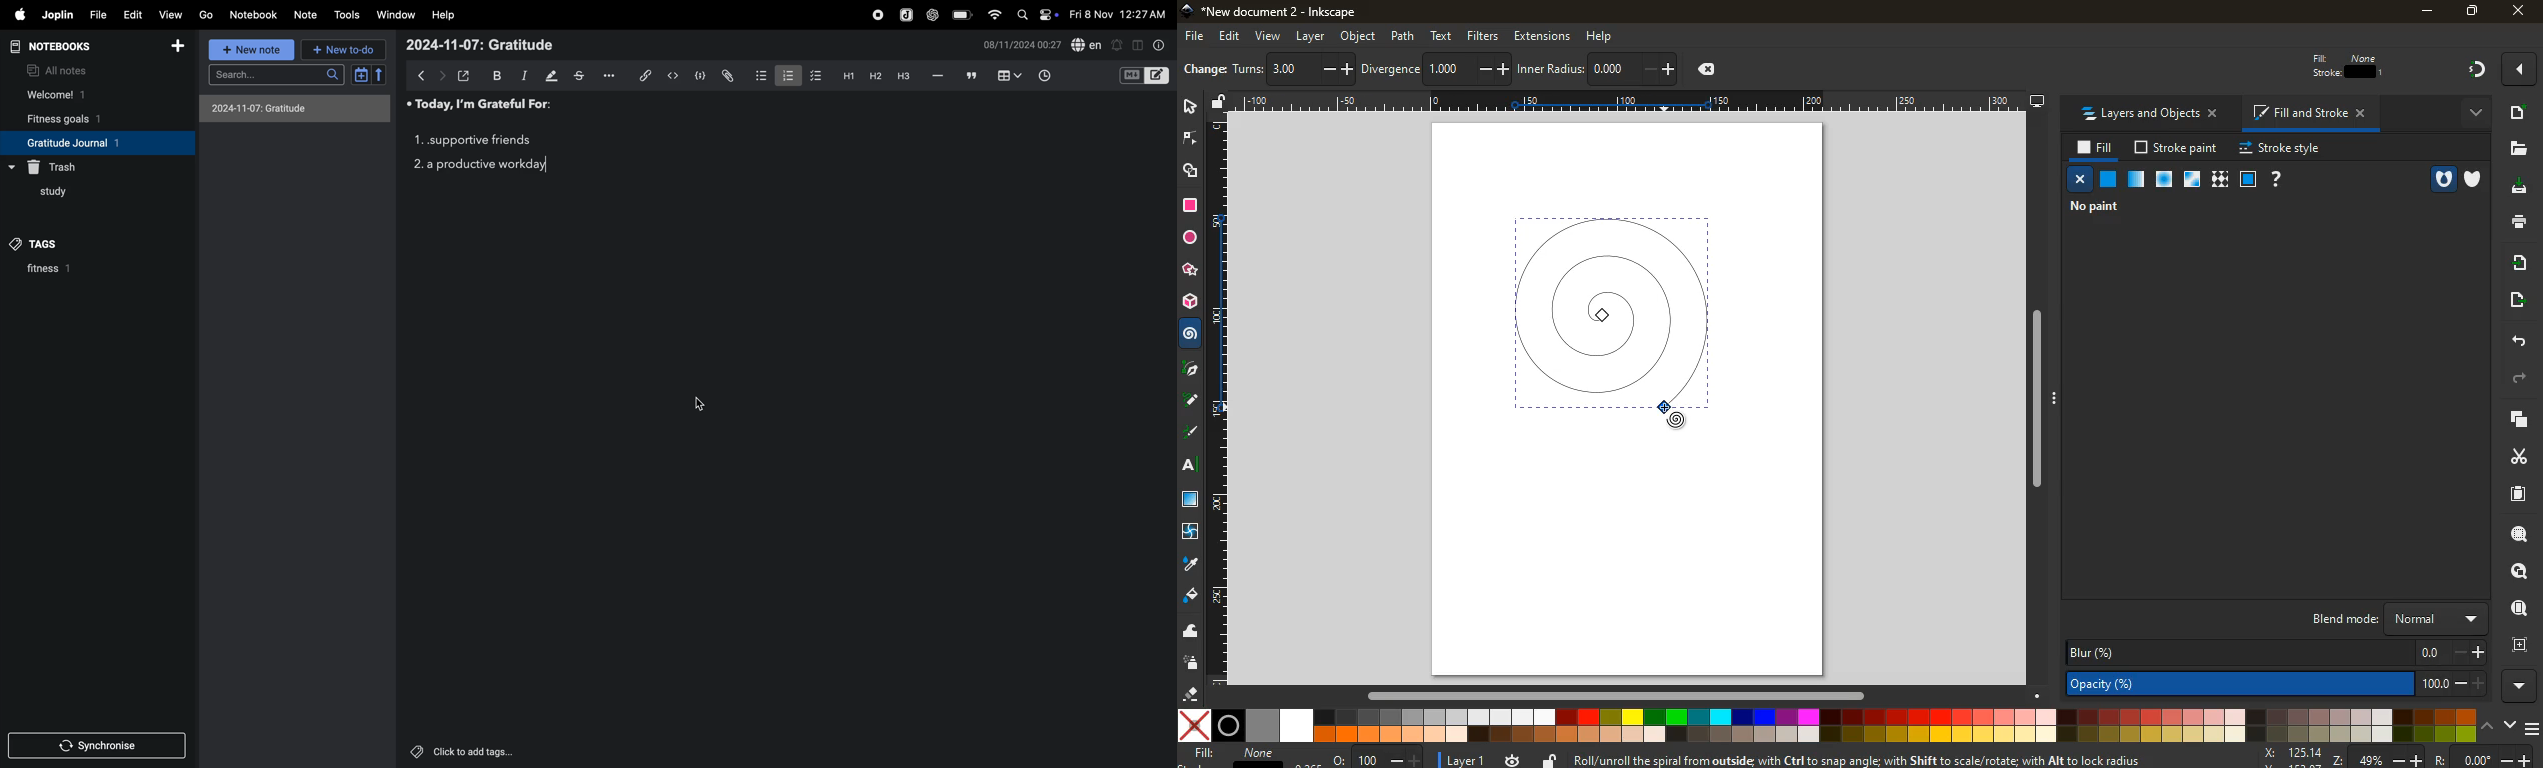 The height and width of the screenshot is (784, 2548). I want to click on apple menu, so click(16, 15).